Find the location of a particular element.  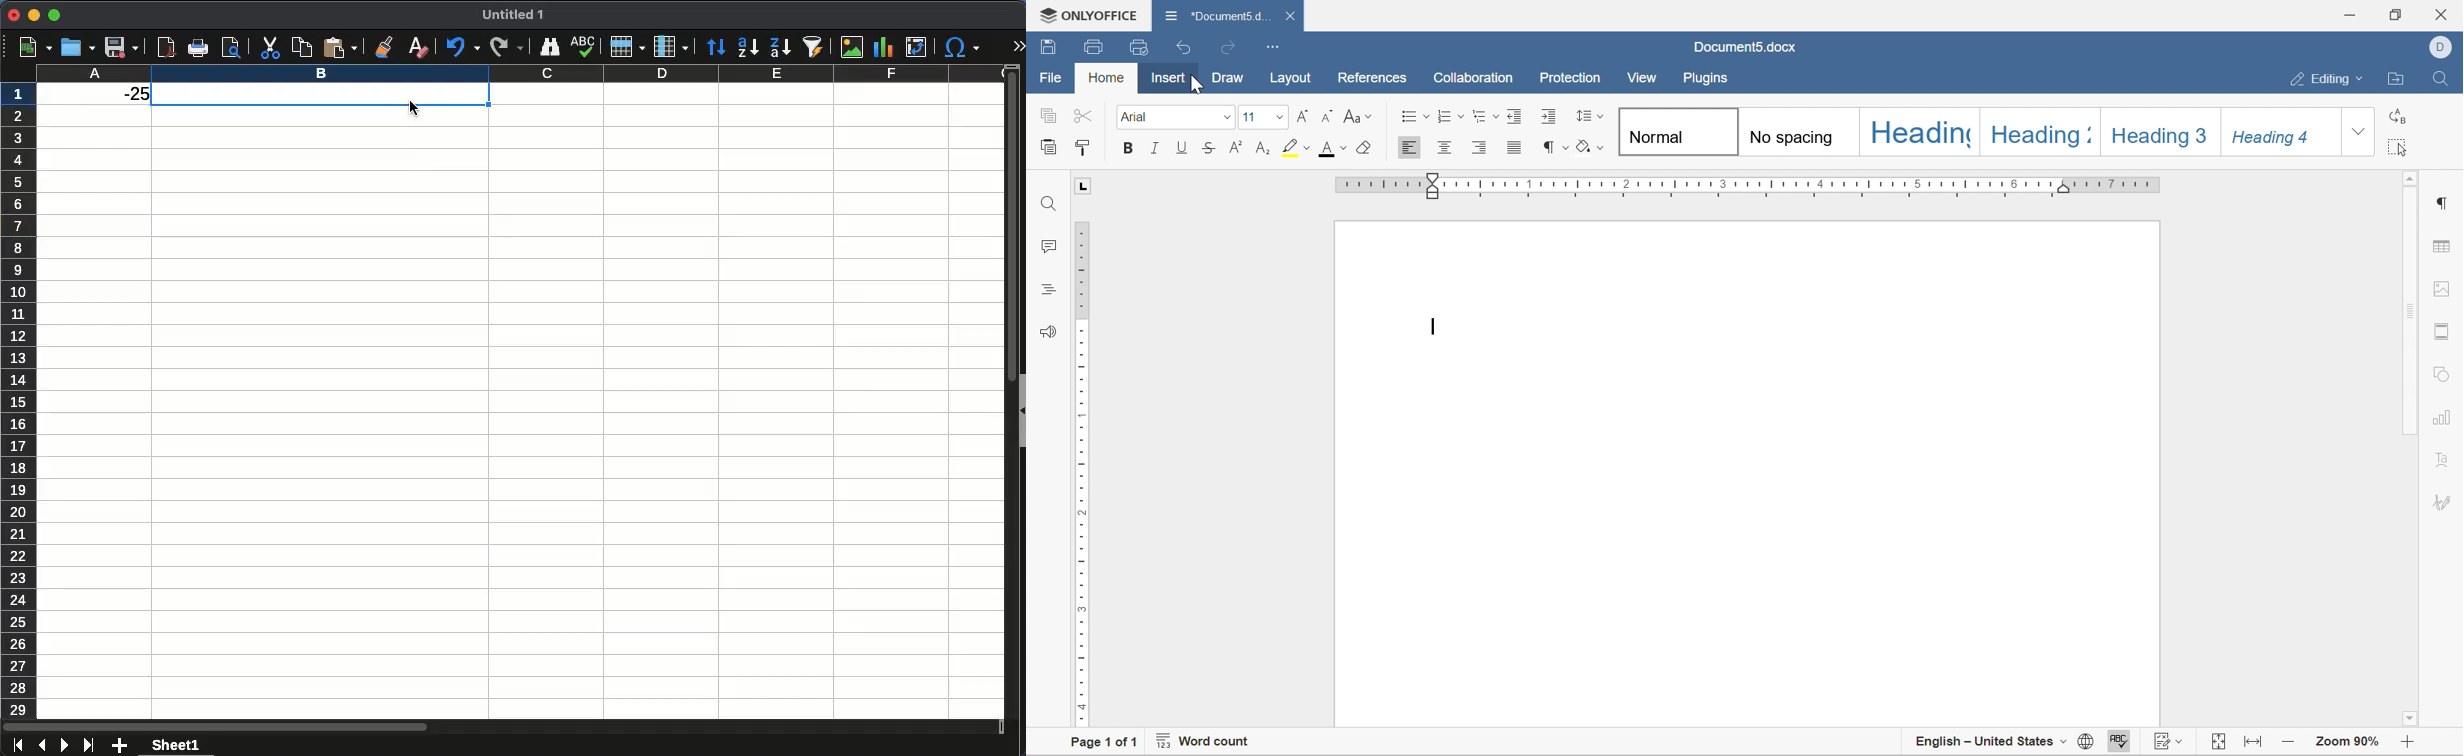

fit to width is located at coordinates (2257, 746).